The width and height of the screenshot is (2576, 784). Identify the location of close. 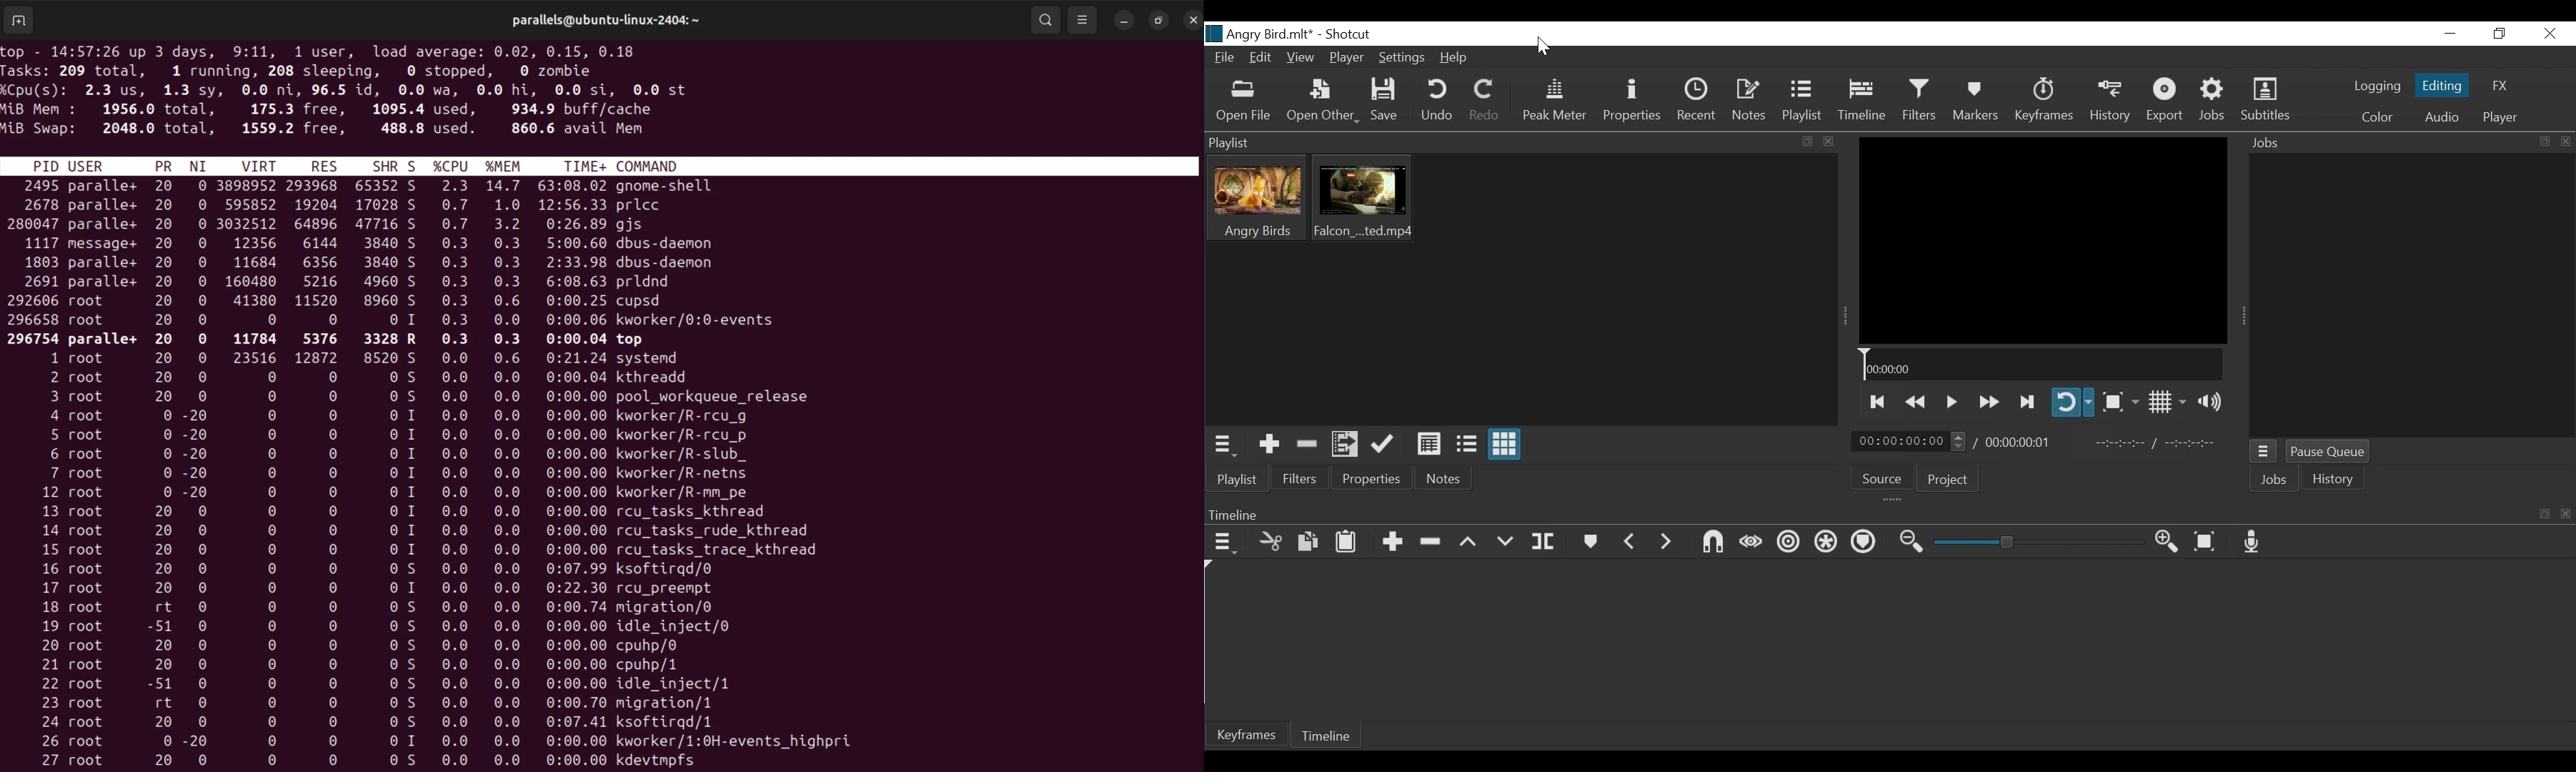
(2567, 142).